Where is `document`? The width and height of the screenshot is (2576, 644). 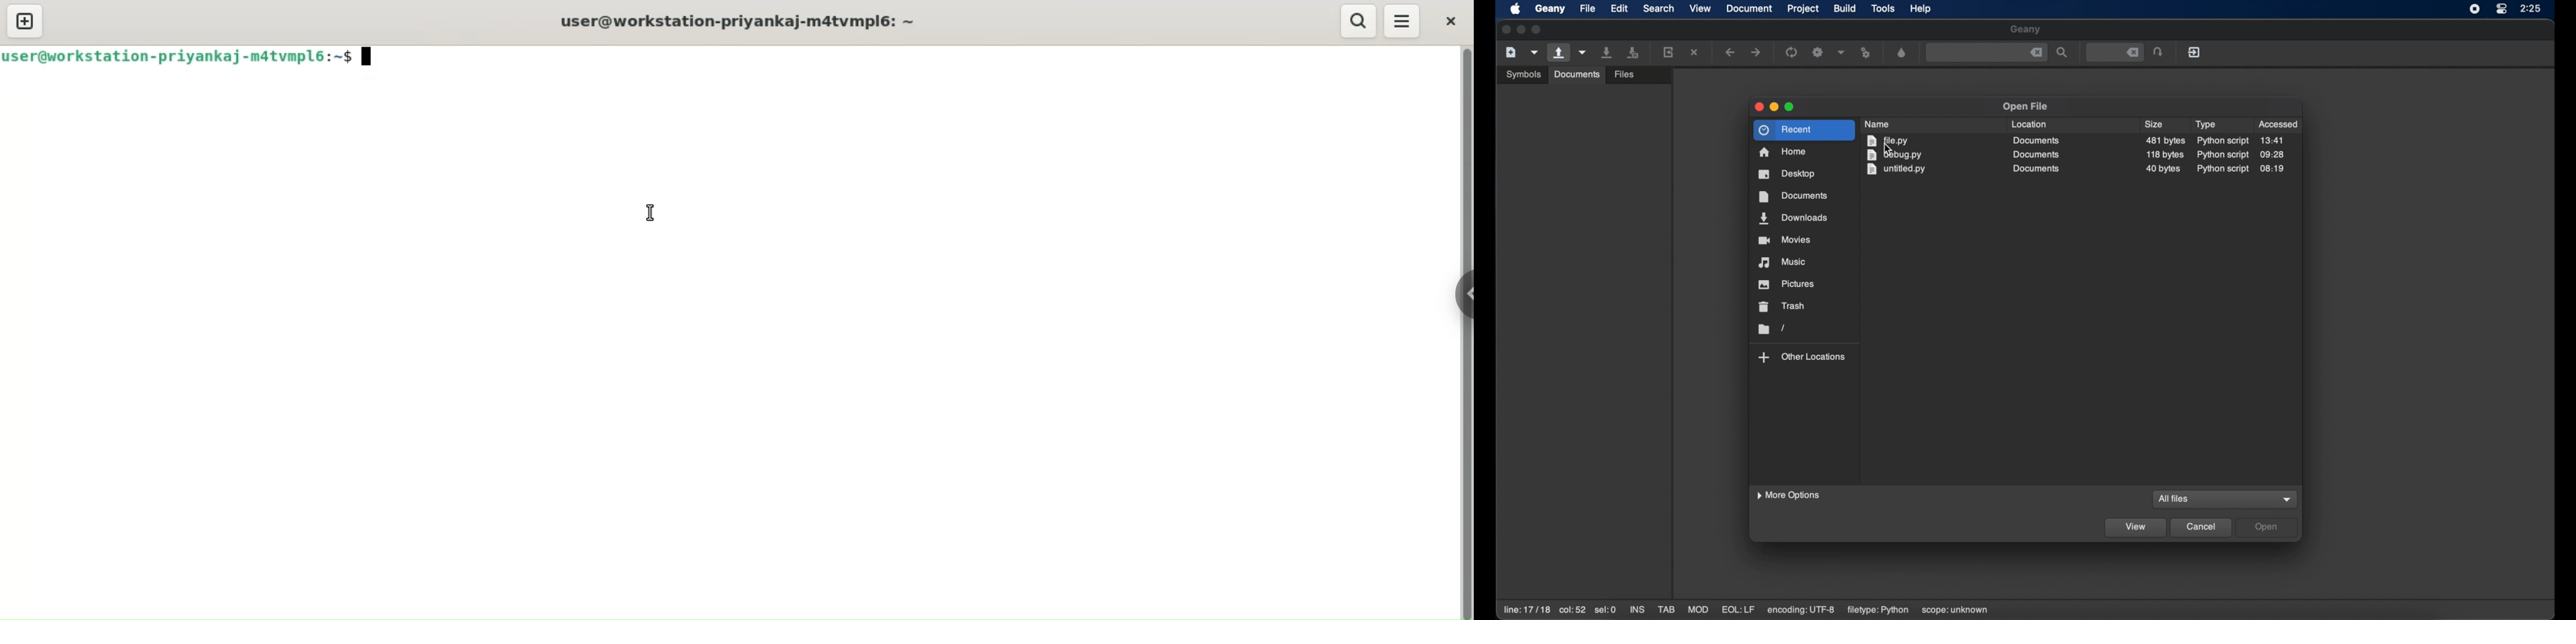 document is located at coordinates (1748, 8).